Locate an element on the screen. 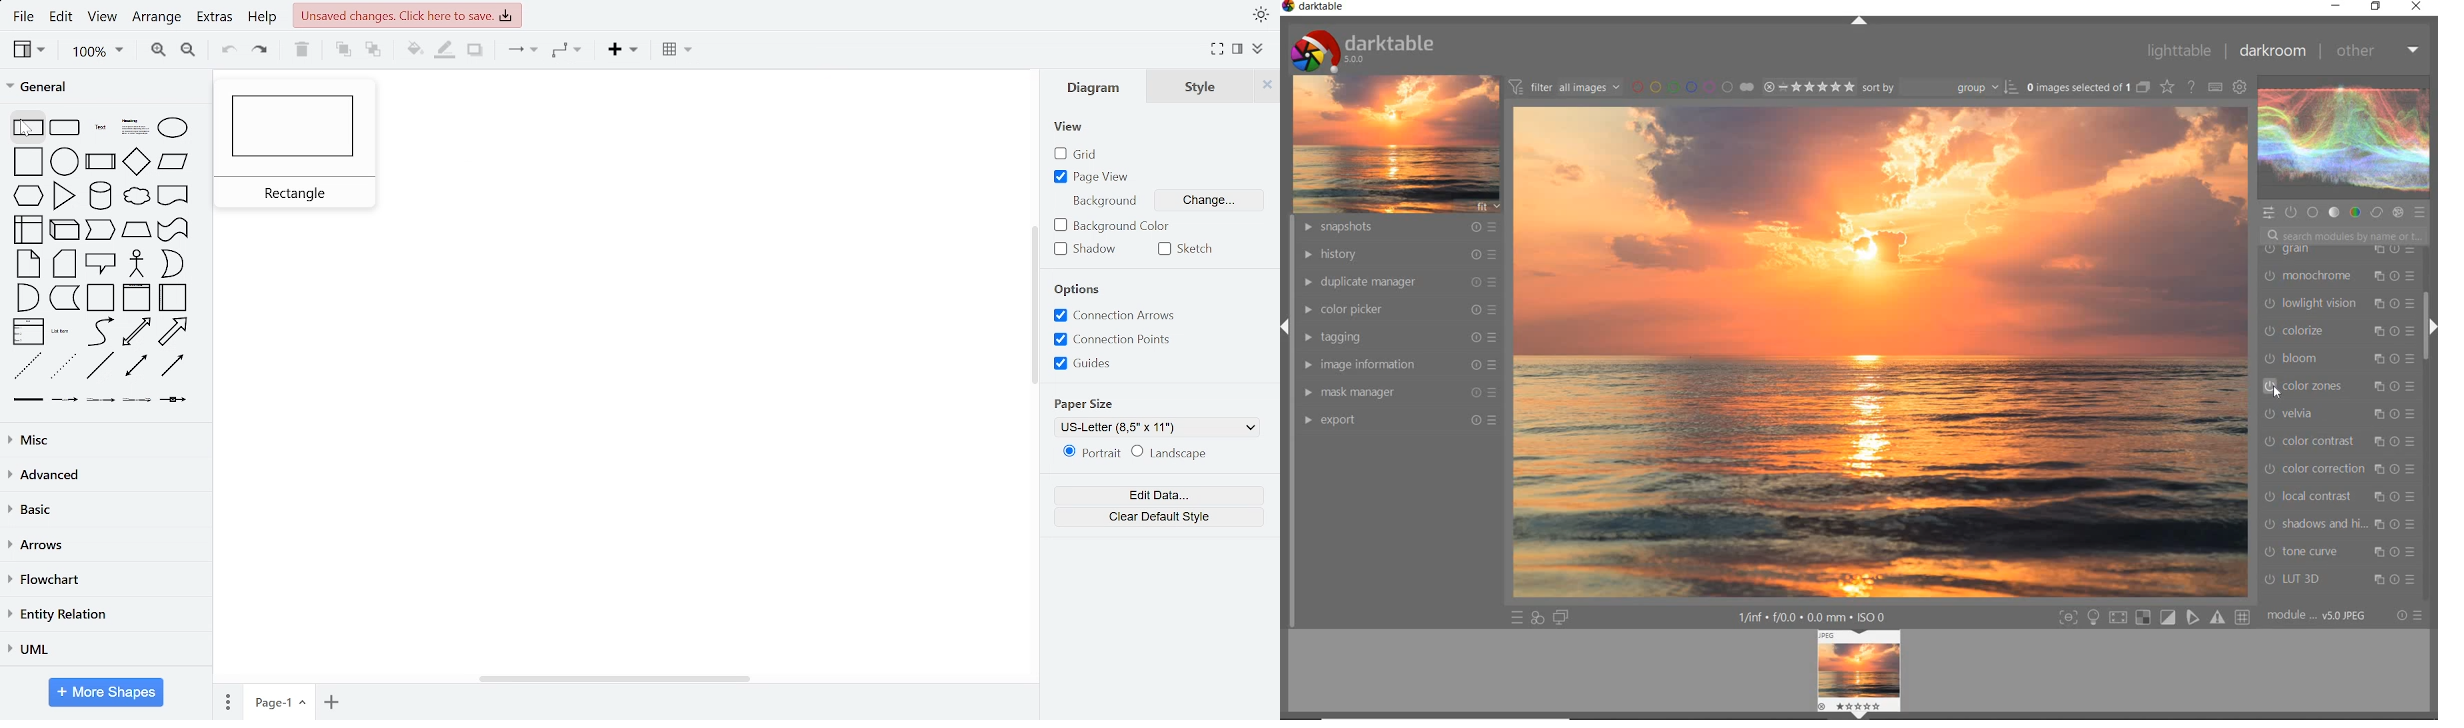 Image resolution: width=2464 pixels, height=728 pixels. OTHER INTERFACE DETAIL is located at coordinates (1815, 617).